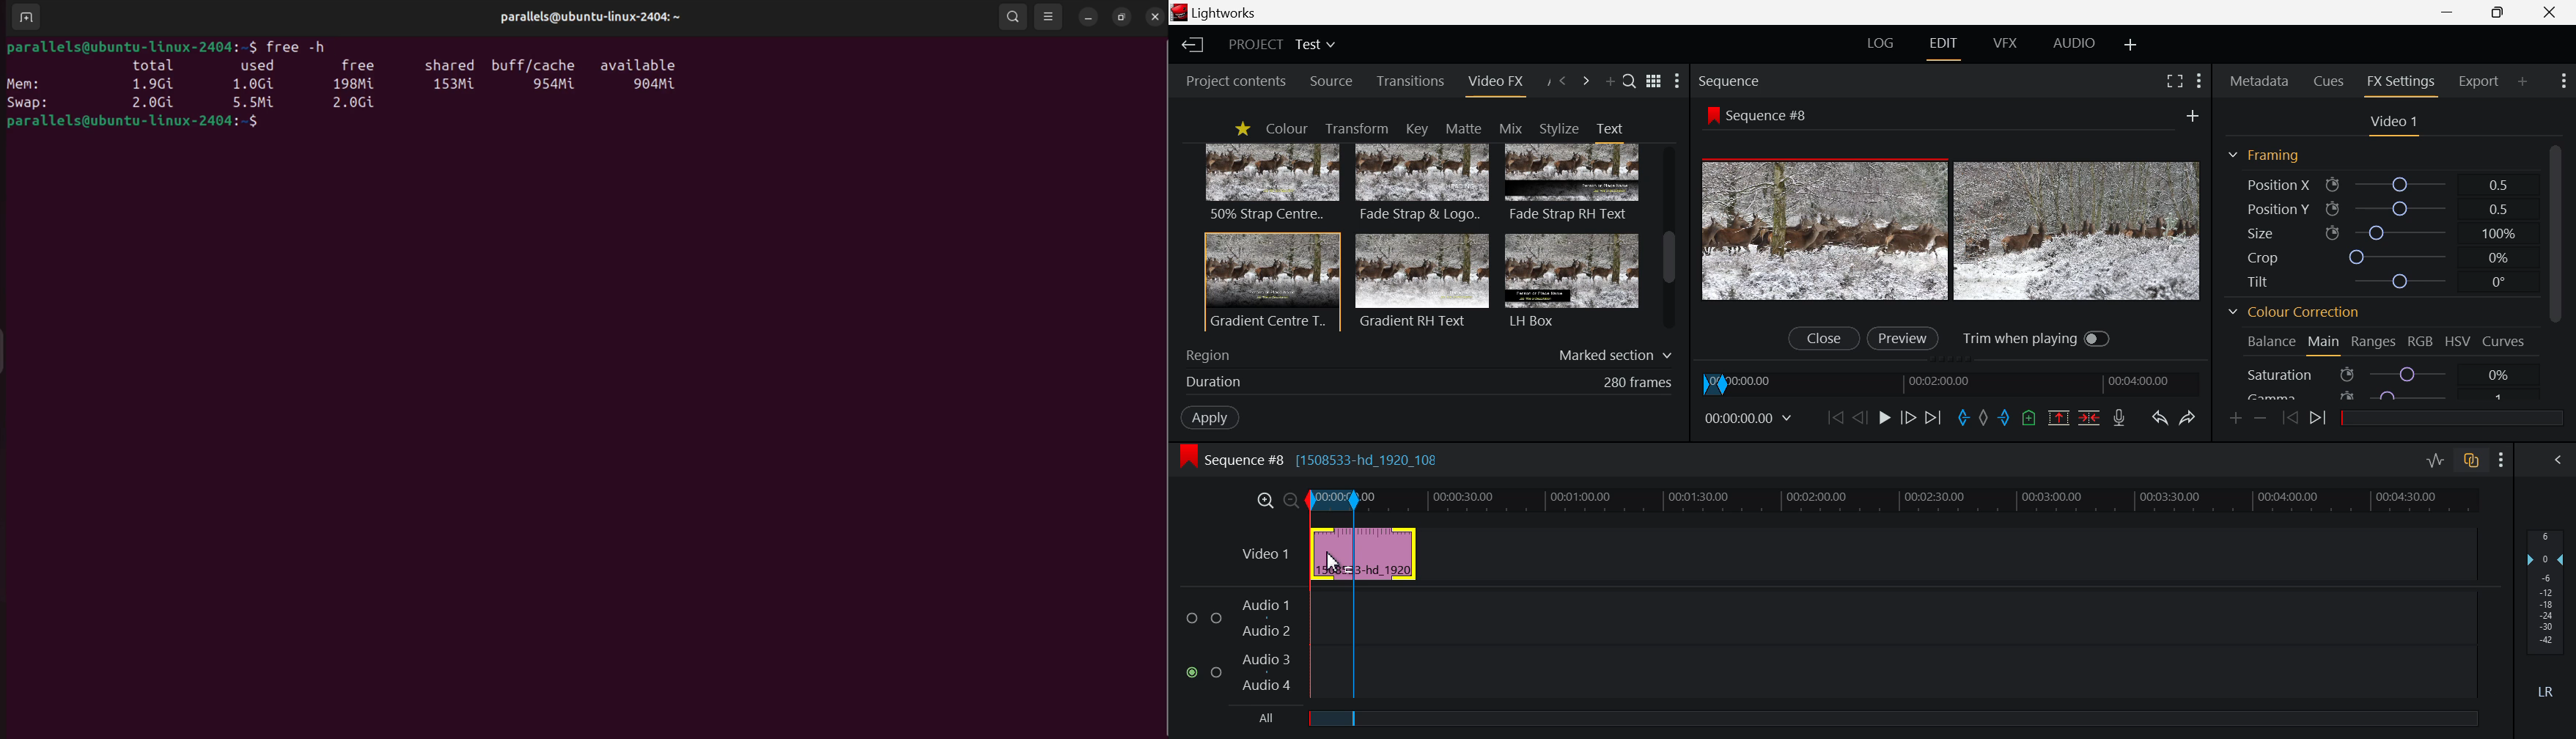 Image resolution: width=2576 pixels, height=756 pixels. I want to click on Settings, so click(2198, 79).